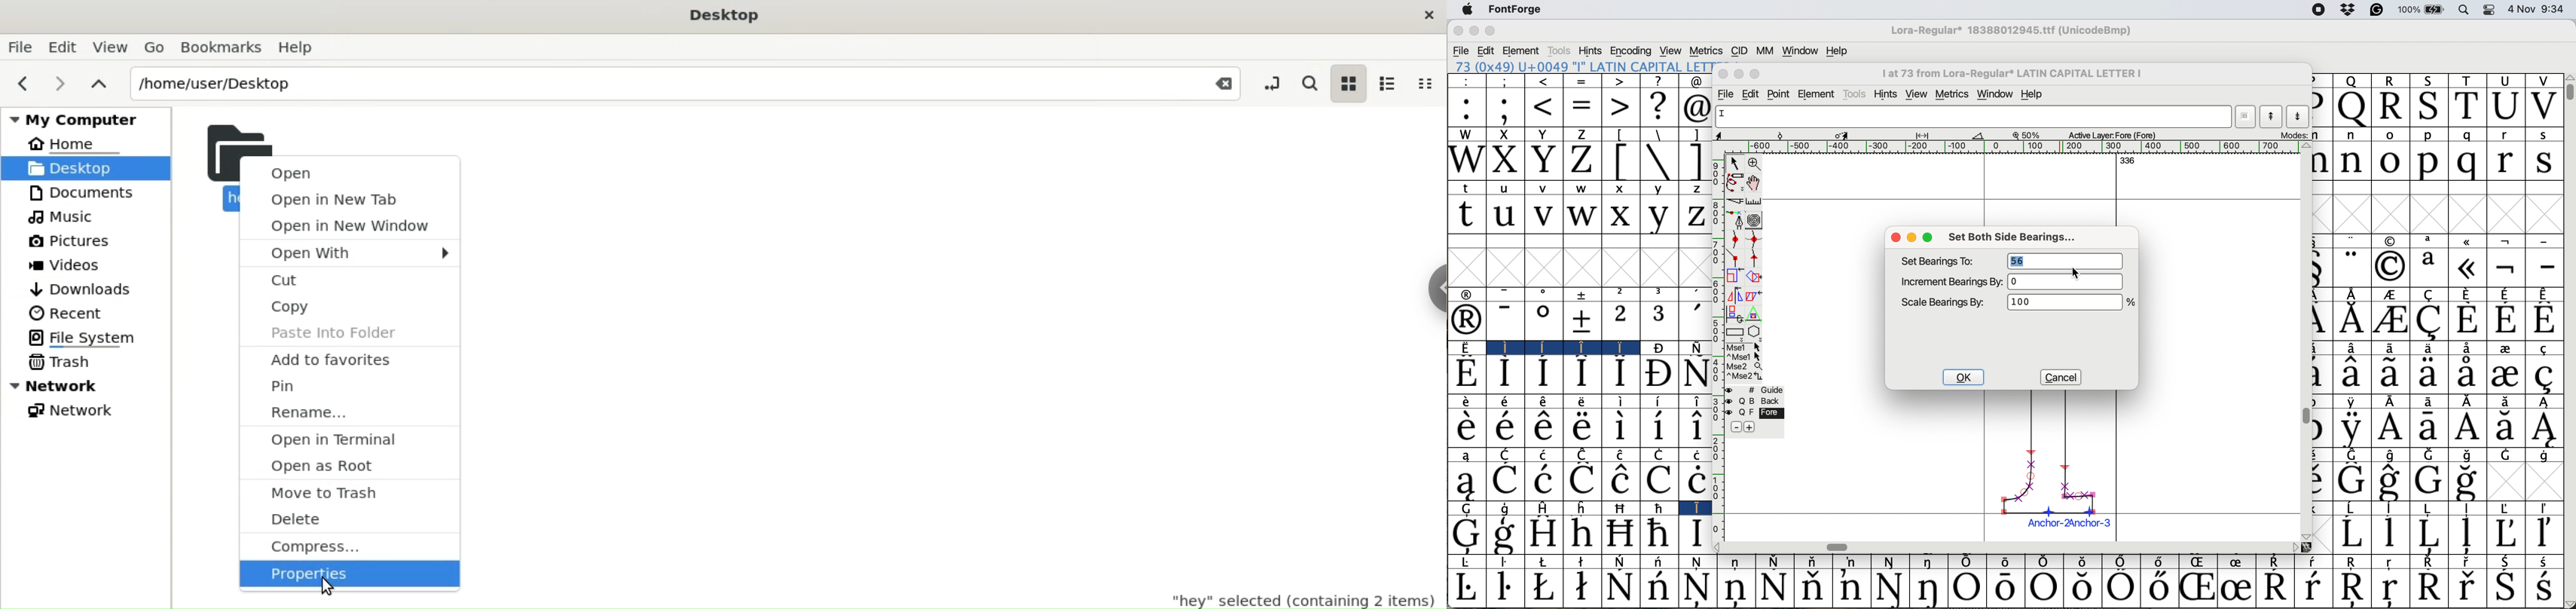 Image resolution: width=2576 pixels, height=616 pixels. What do you see at coordinates (1842, 135) in the screenshot?
I see `` at bounding box center [1842, 135].